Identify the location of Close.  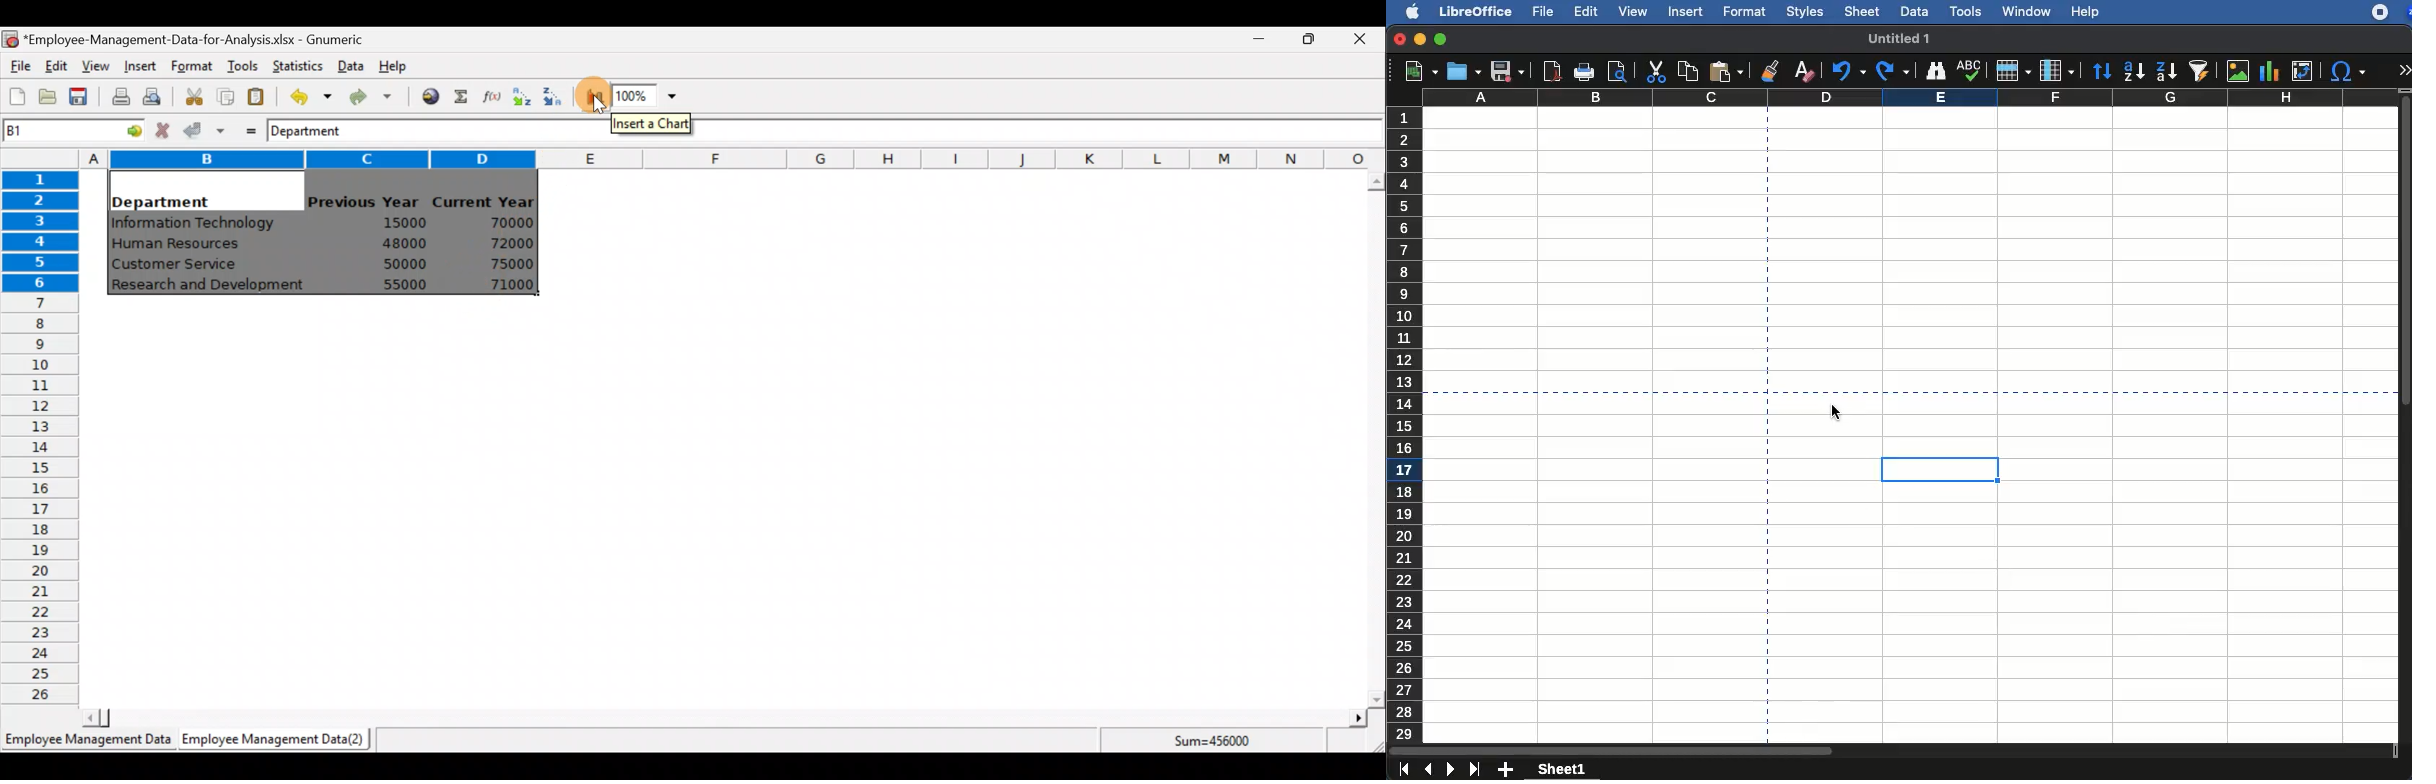
(1359, 41).